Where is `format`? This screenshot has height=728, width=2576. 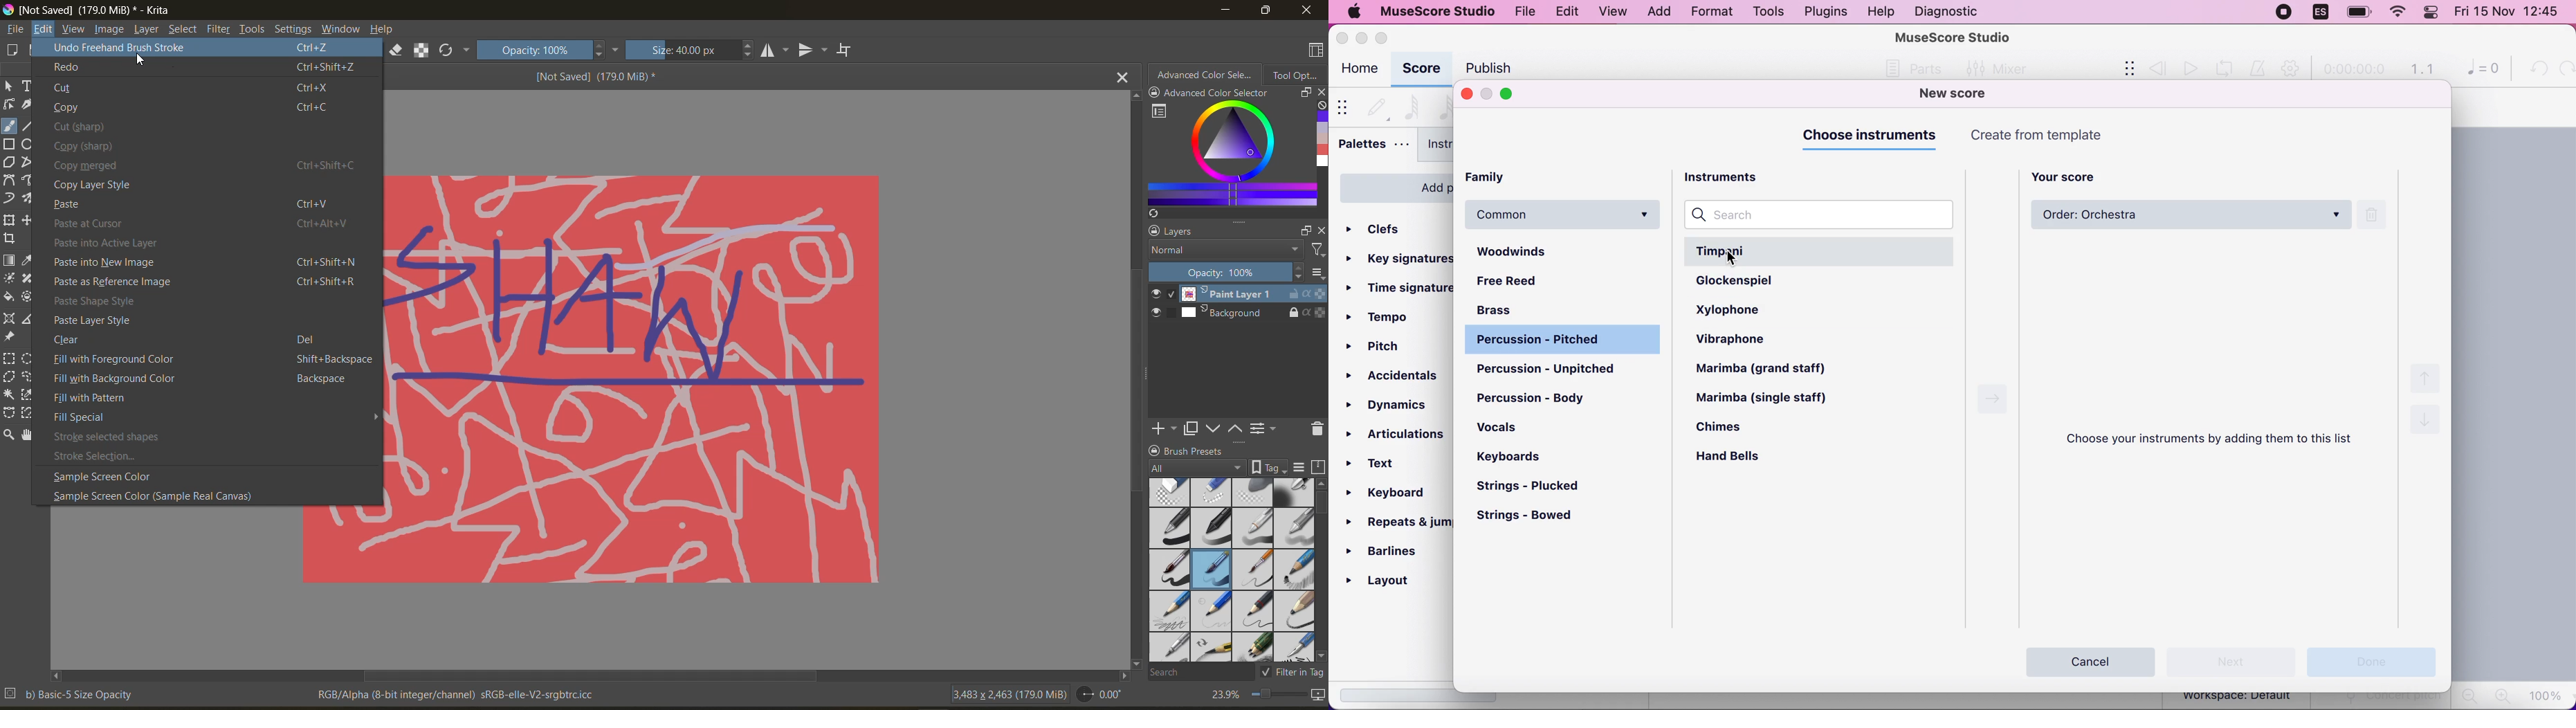 format is located at coordinates (1708, 13).